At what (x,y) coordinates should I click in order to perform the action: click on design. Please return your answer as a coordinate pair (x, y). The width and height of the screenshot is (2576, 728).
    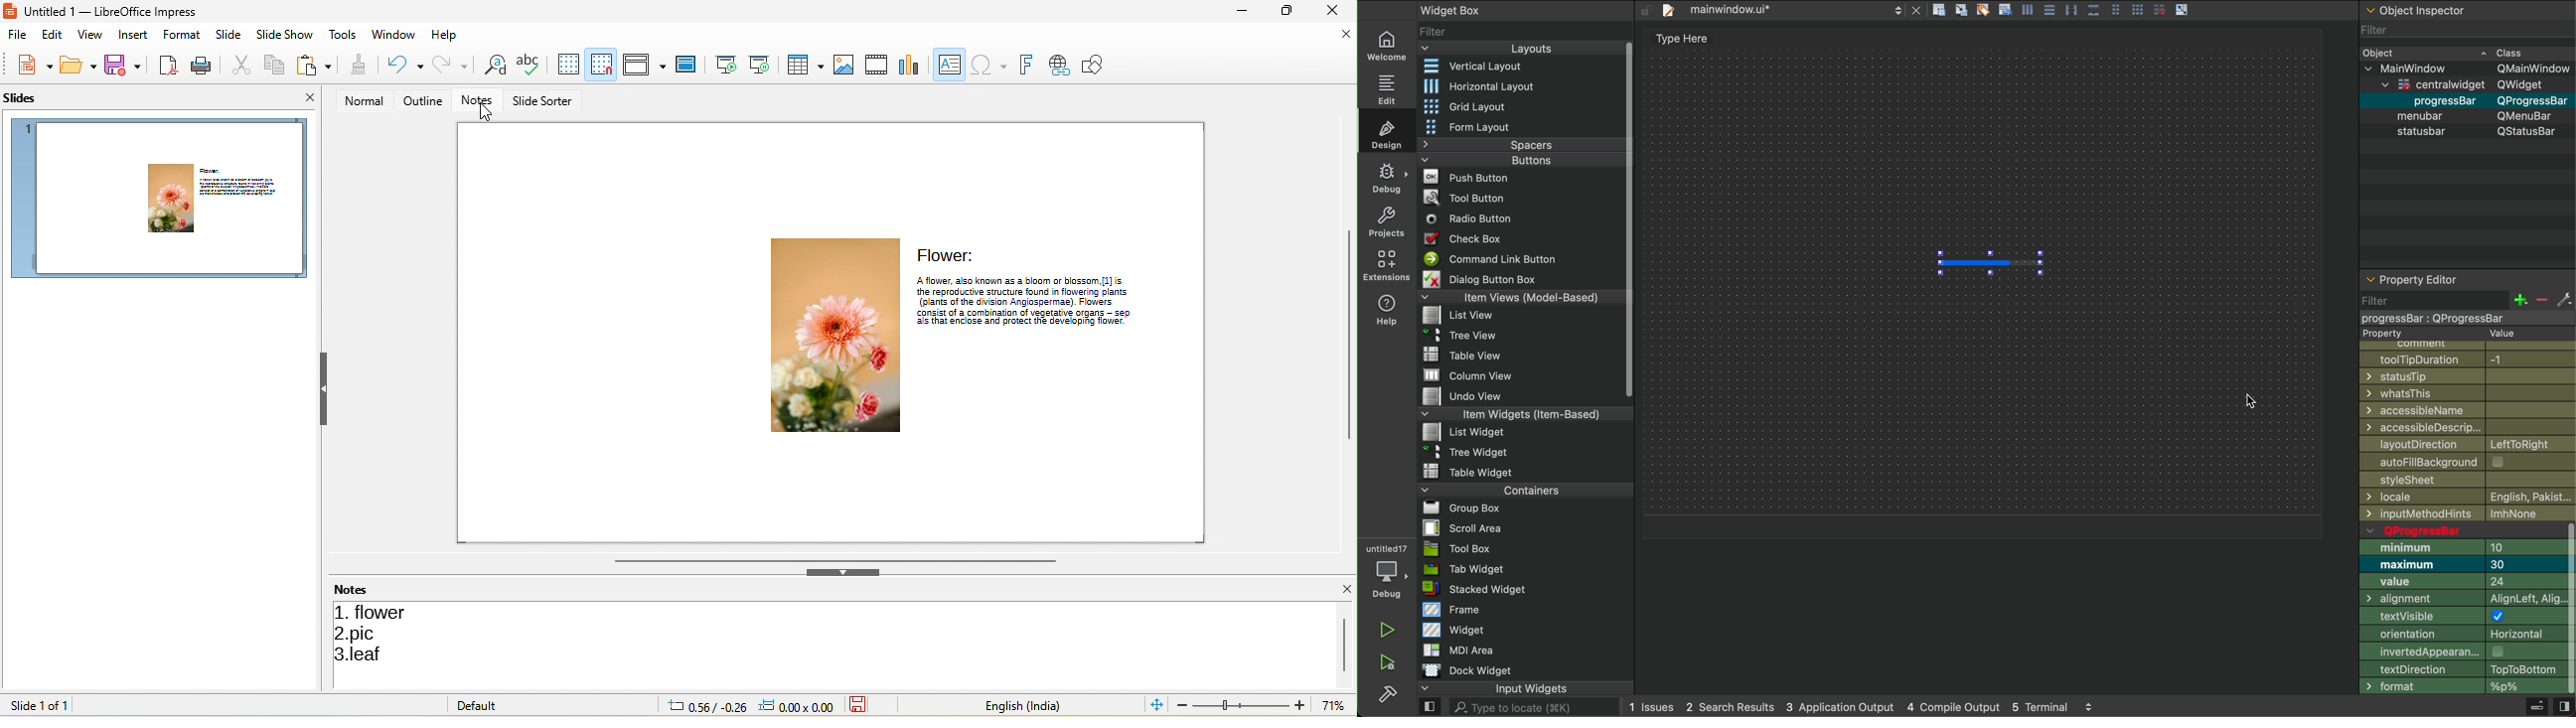
    Looking at the image, I should click on (1389, 133).